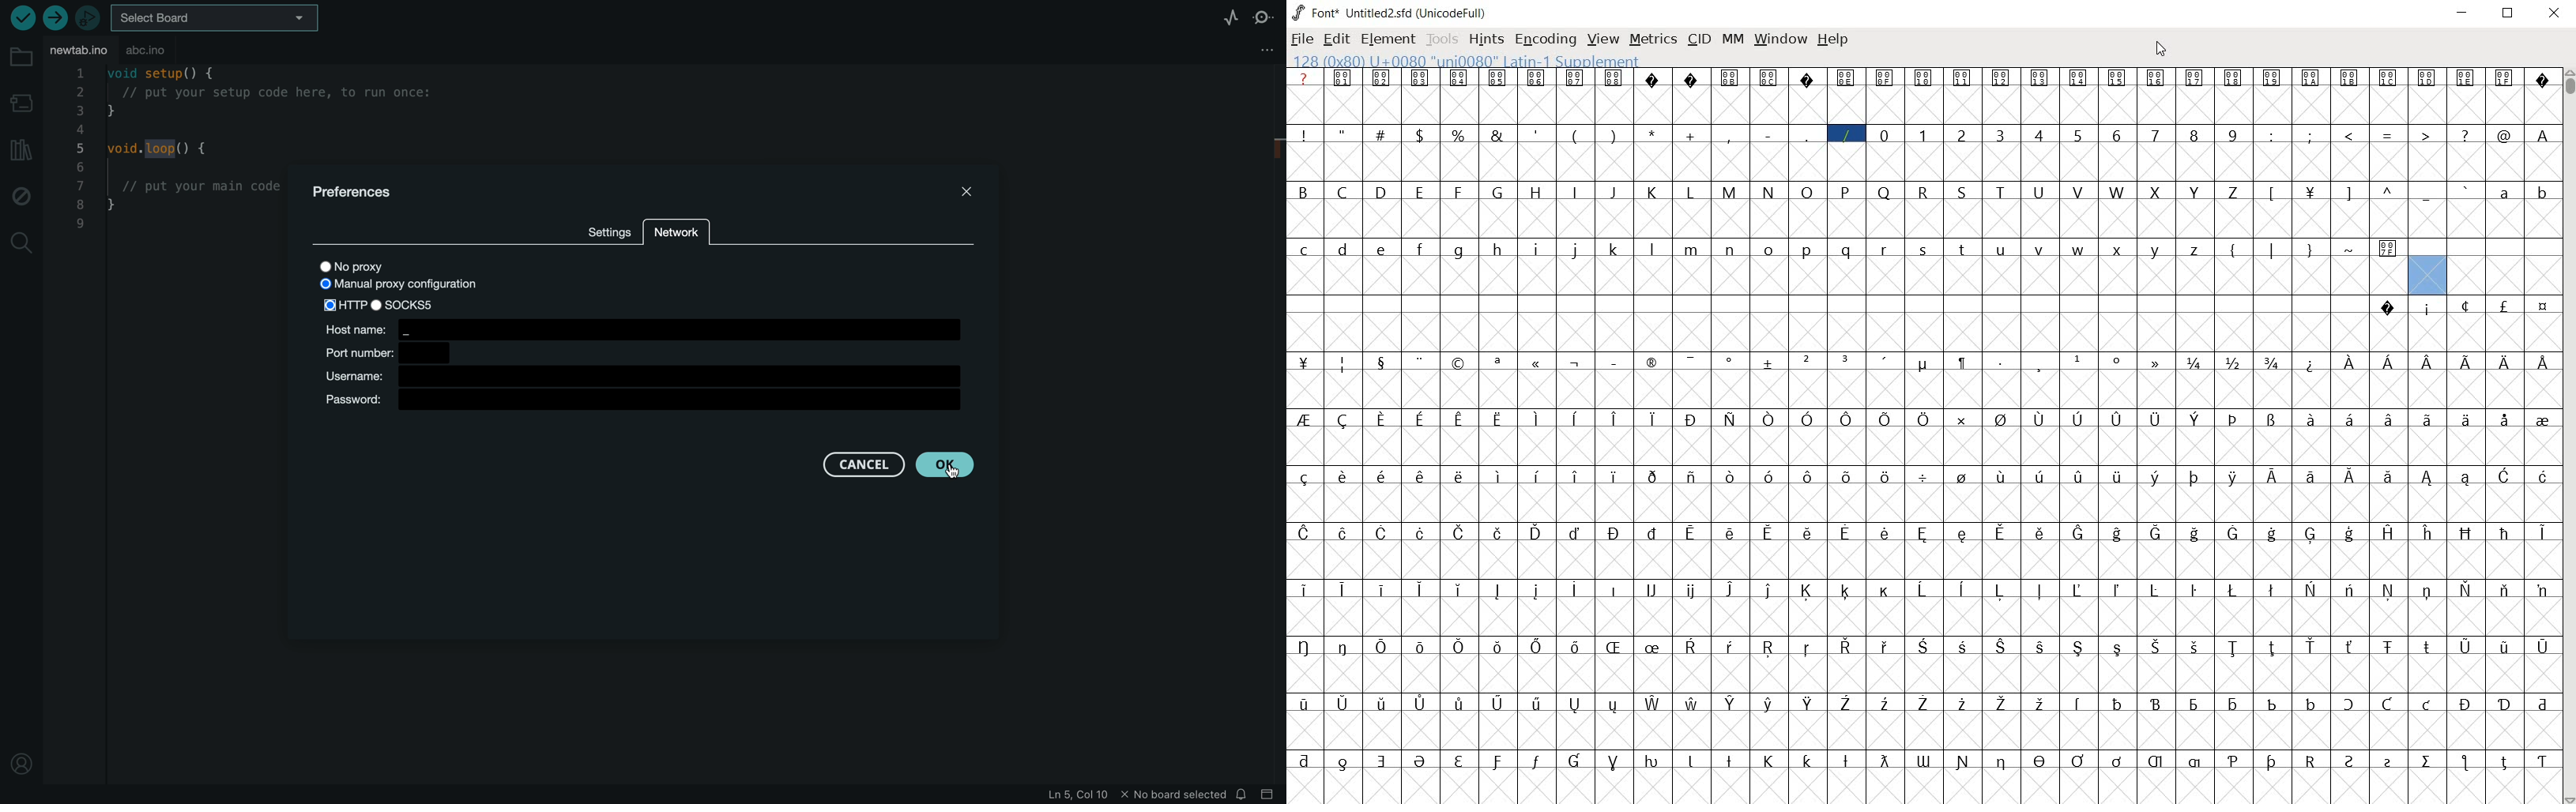 The width and height of the screenshot is (2576, 812). What do you see at coordinates (2310, 477) in the screenshot?
I see `glyph` at bounding box center [2310, 477].